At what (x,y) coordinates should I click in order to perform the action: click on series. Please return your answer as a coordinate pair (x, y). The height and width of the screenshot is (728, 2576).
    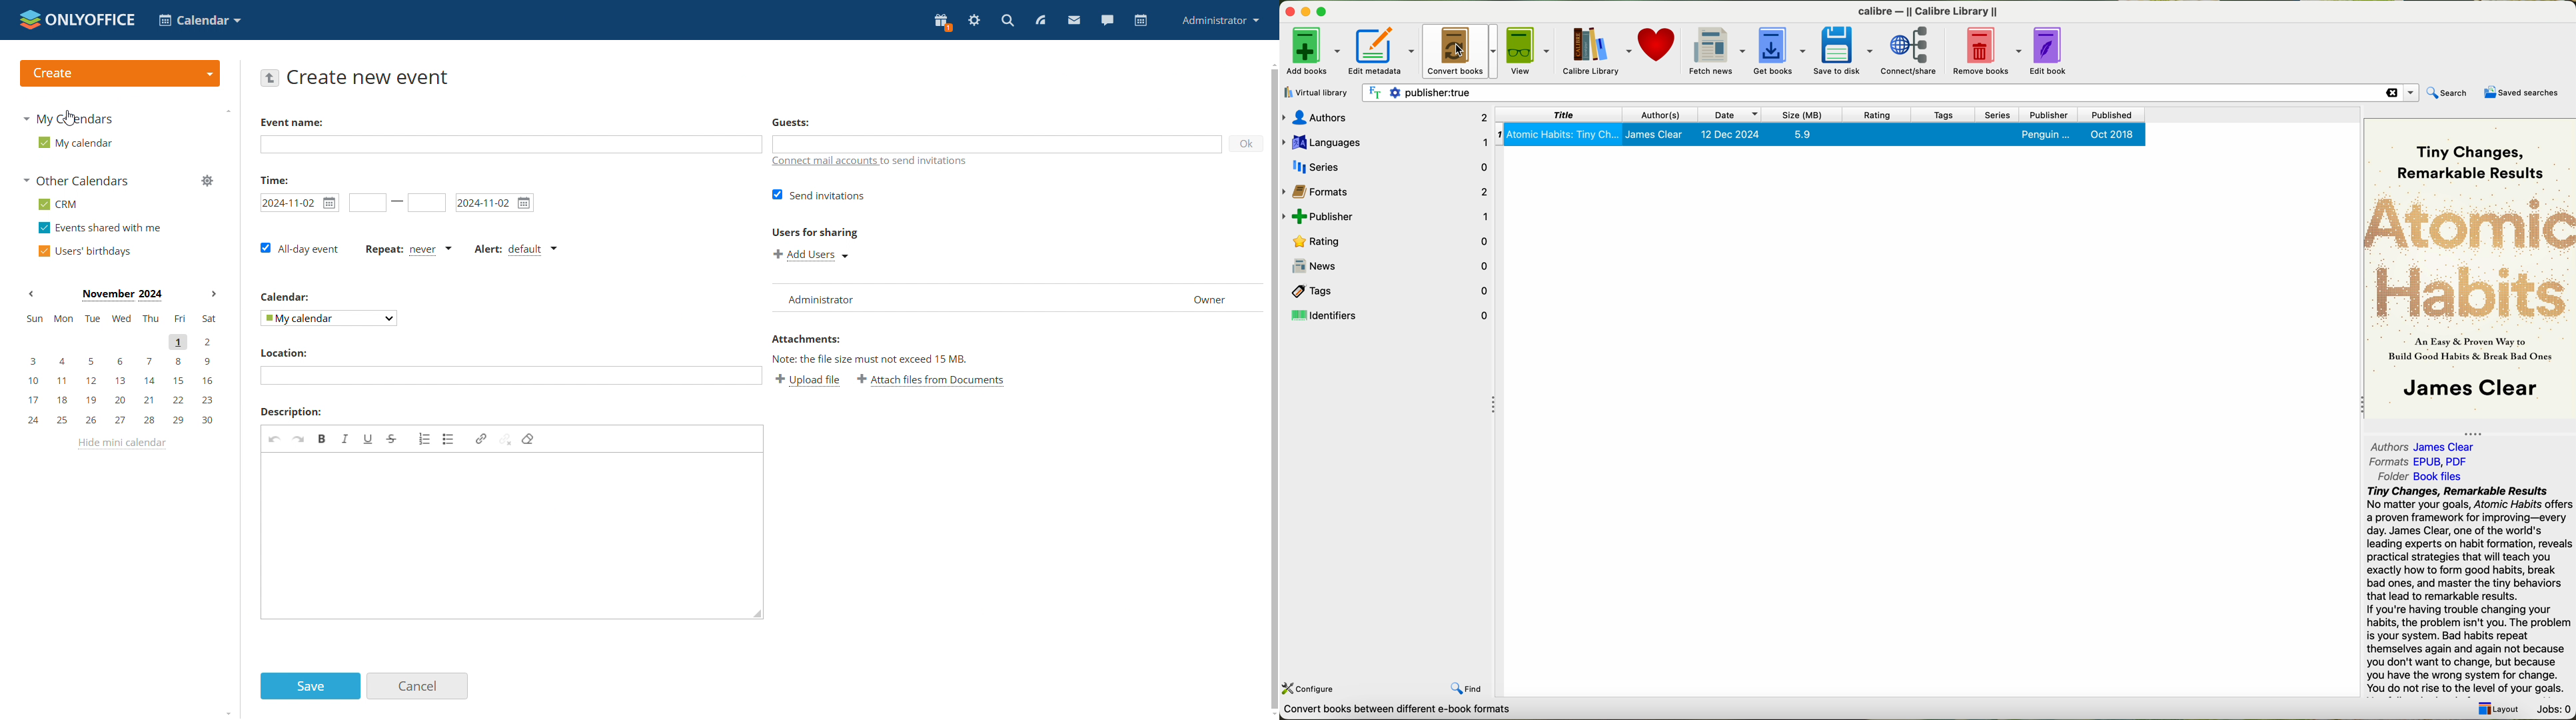
    Looking at the image, I should click on (1997, 115).